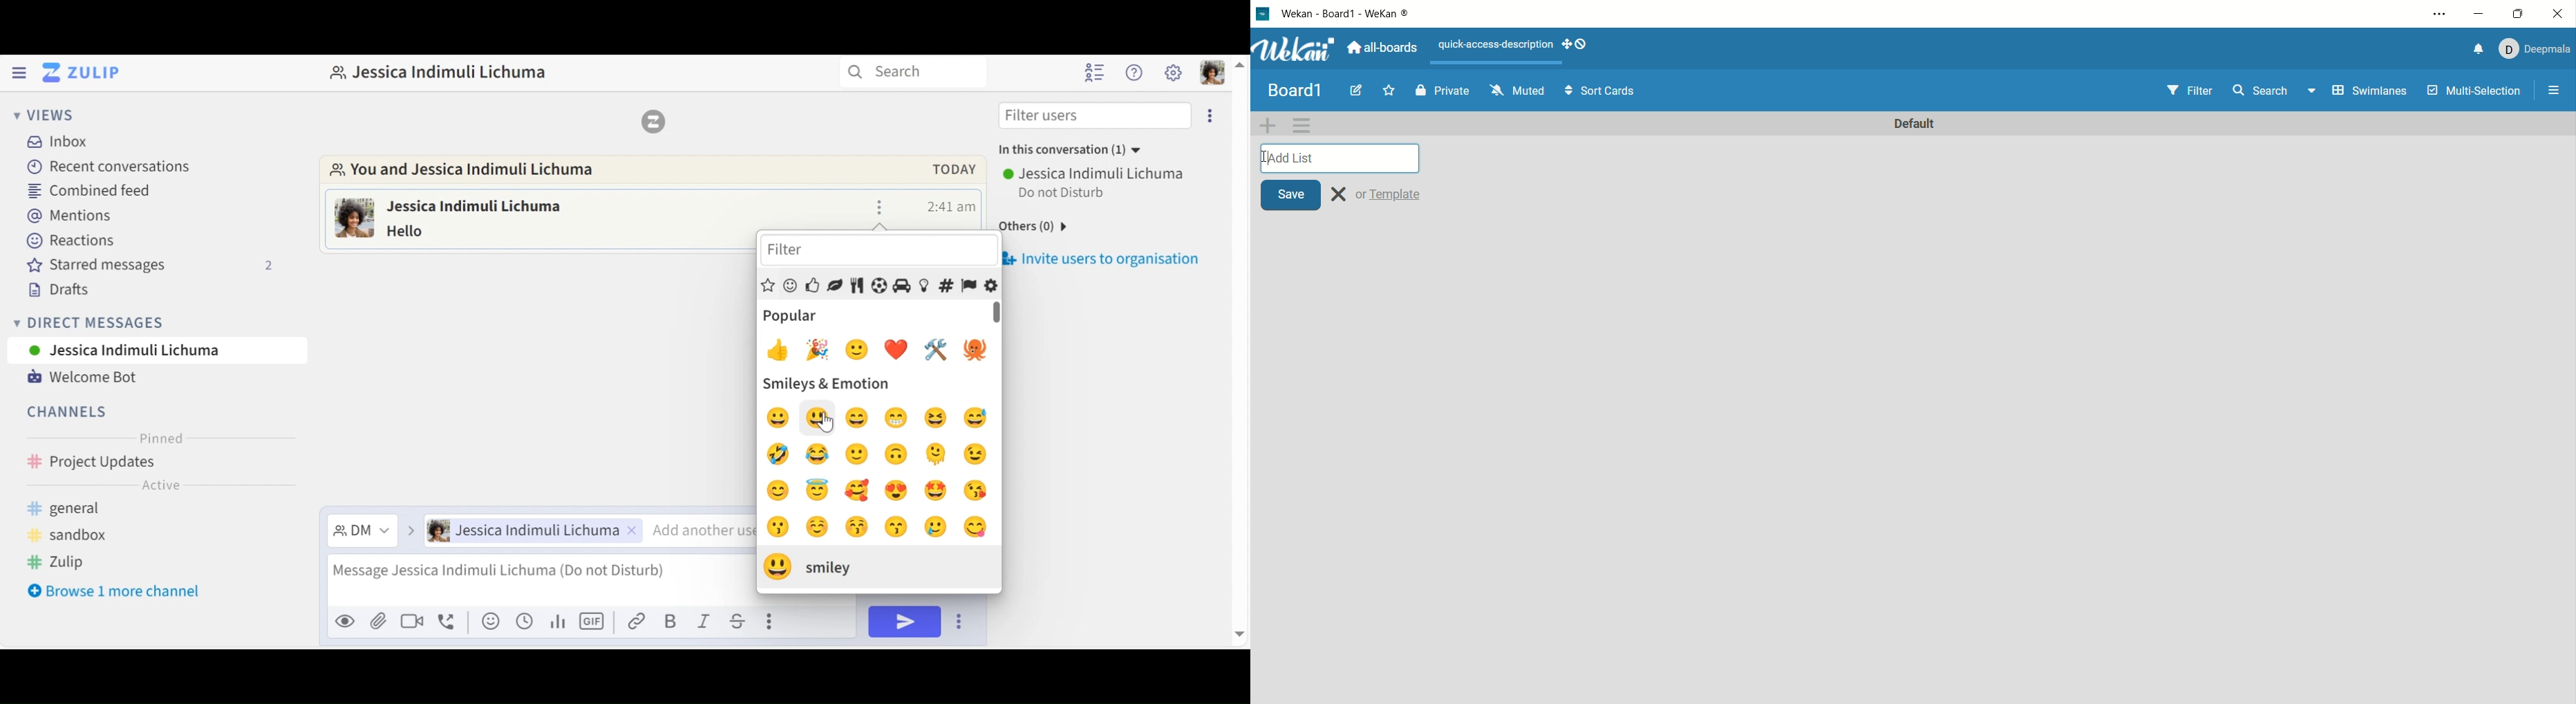 Image resolution: width=2576 pixels, height=728 pixels. What do you see at coordinates (93, 190) in the screenshot?
I see `Combined Feed` at bounding box center [93, 190].